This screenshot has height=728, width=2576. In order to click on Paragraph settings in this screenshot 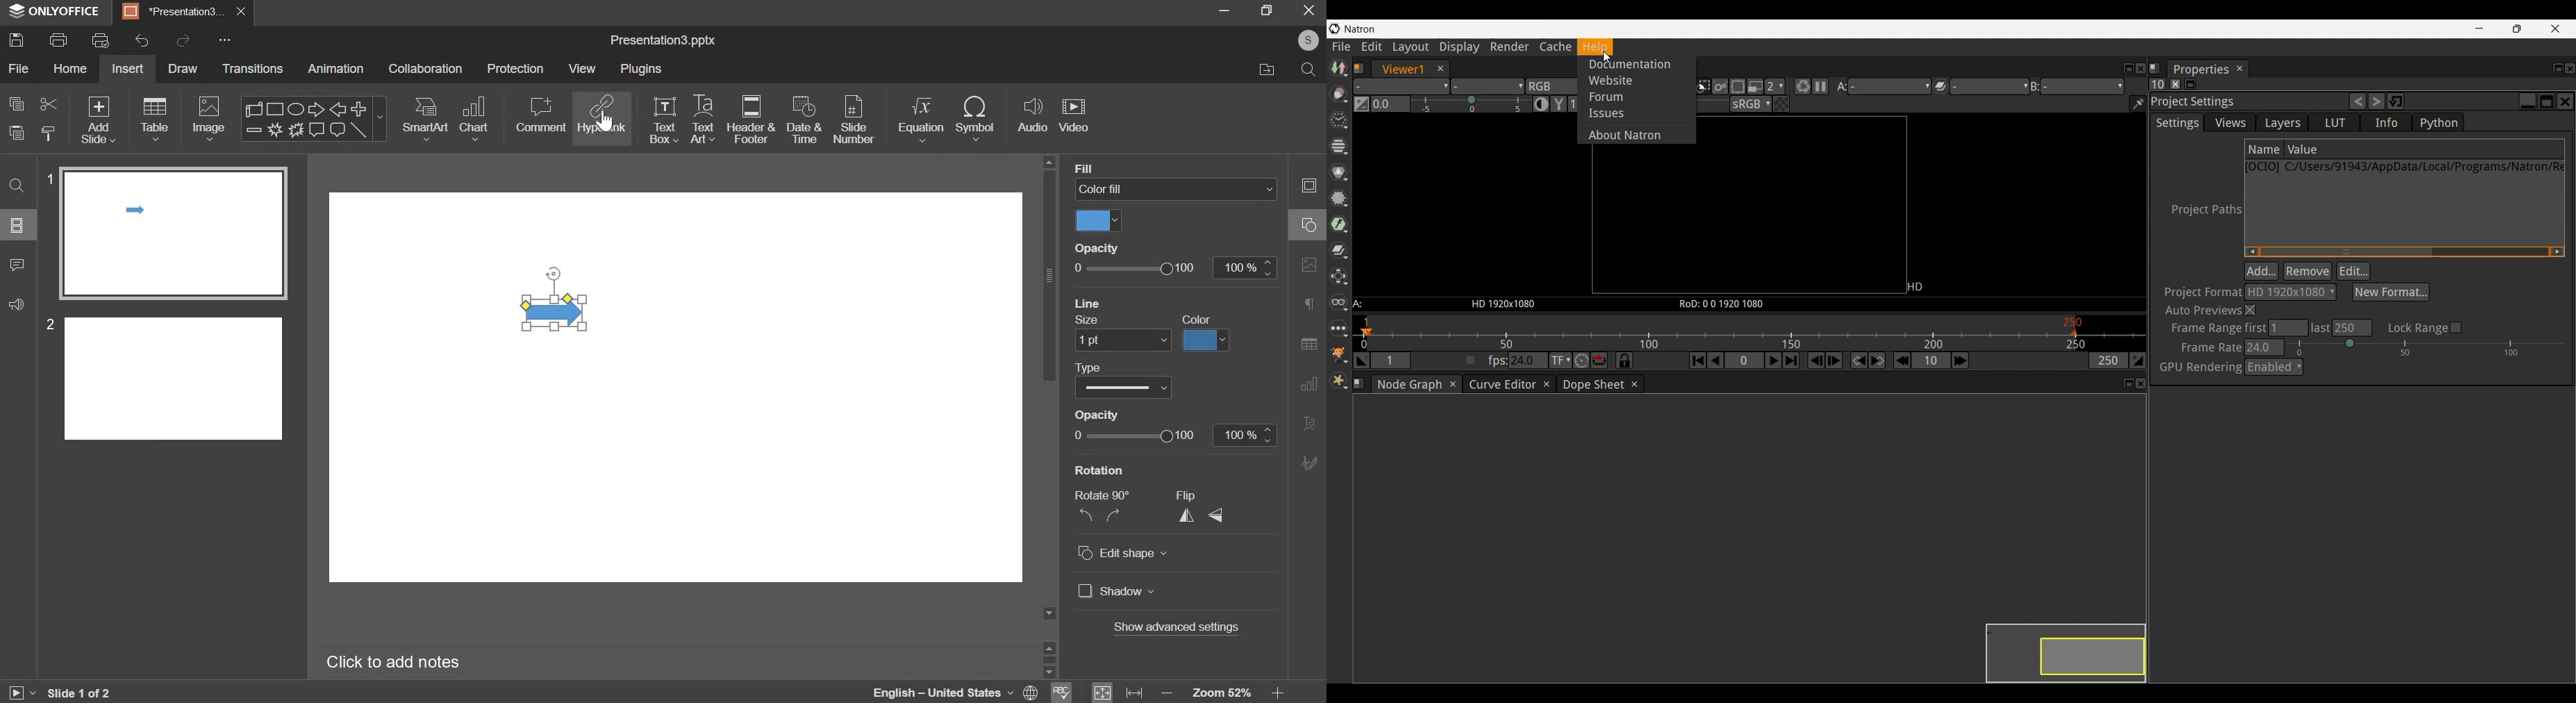, I will do `click(1309, 303)`.